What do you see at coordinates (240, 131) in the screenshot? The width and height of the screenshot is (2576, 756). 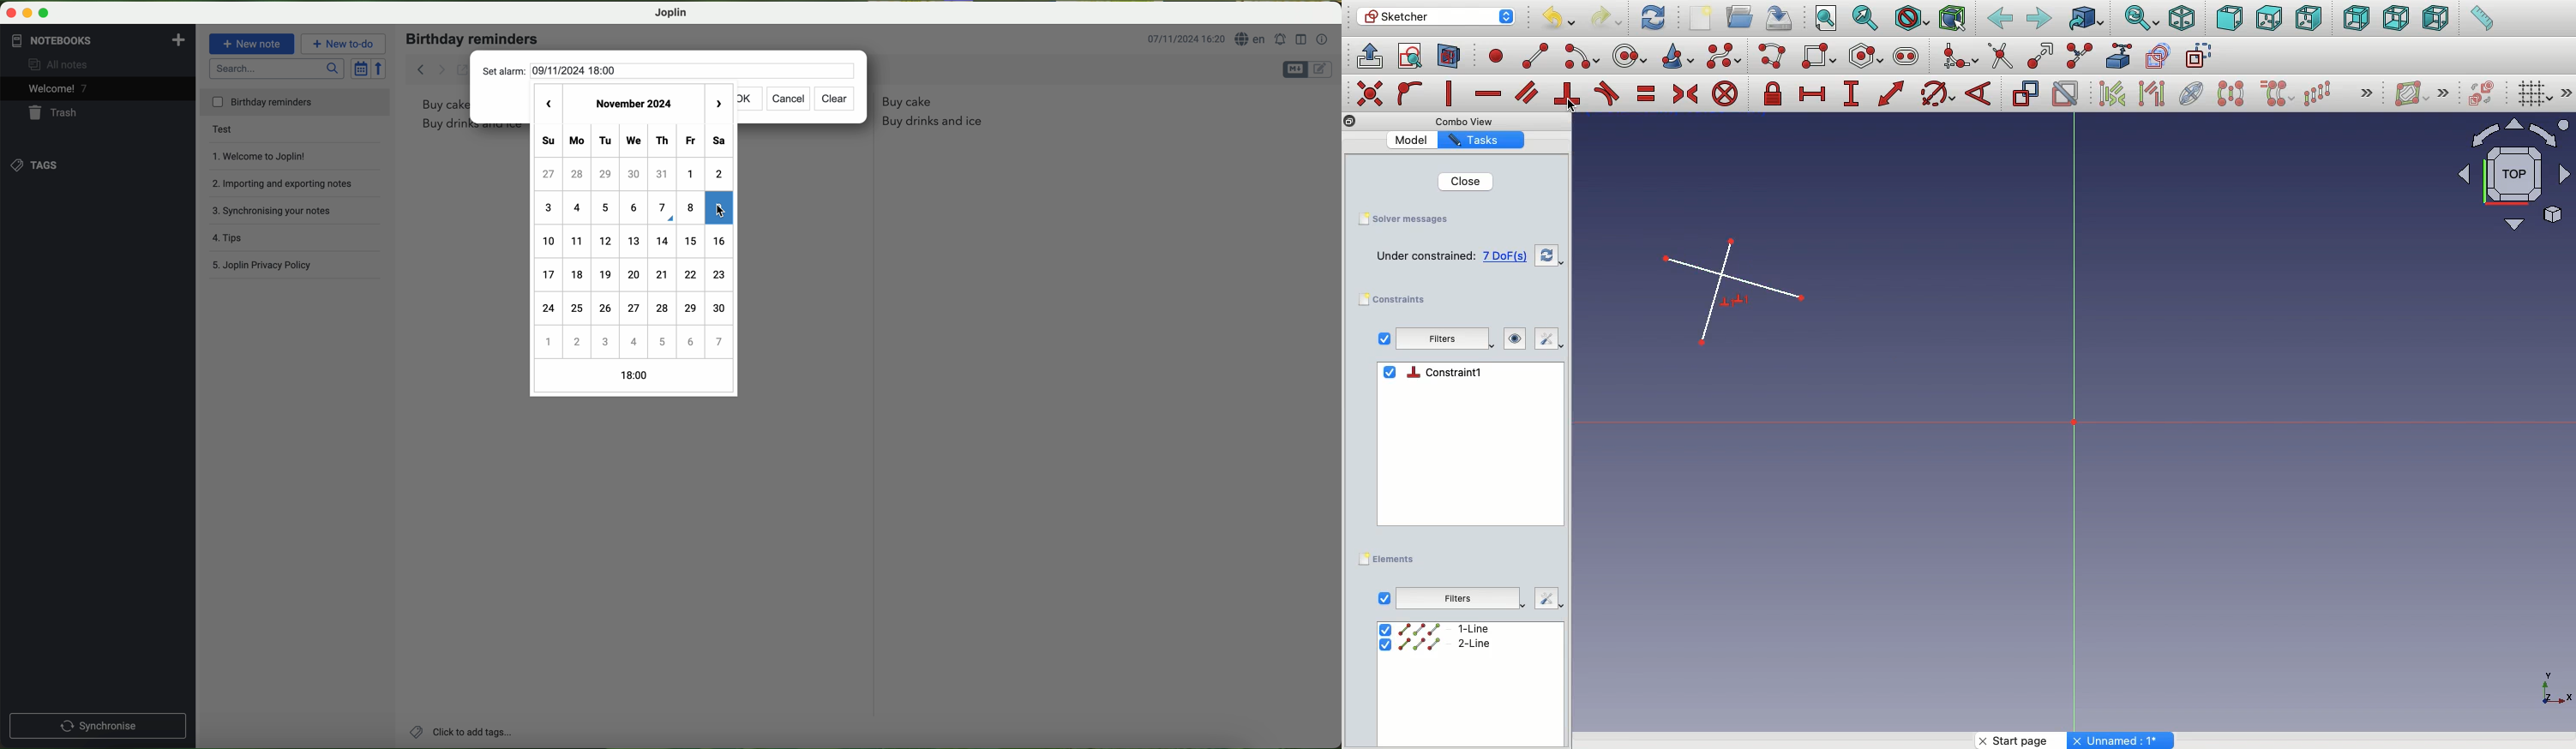 I see `test` at bounding box center [240, 131].